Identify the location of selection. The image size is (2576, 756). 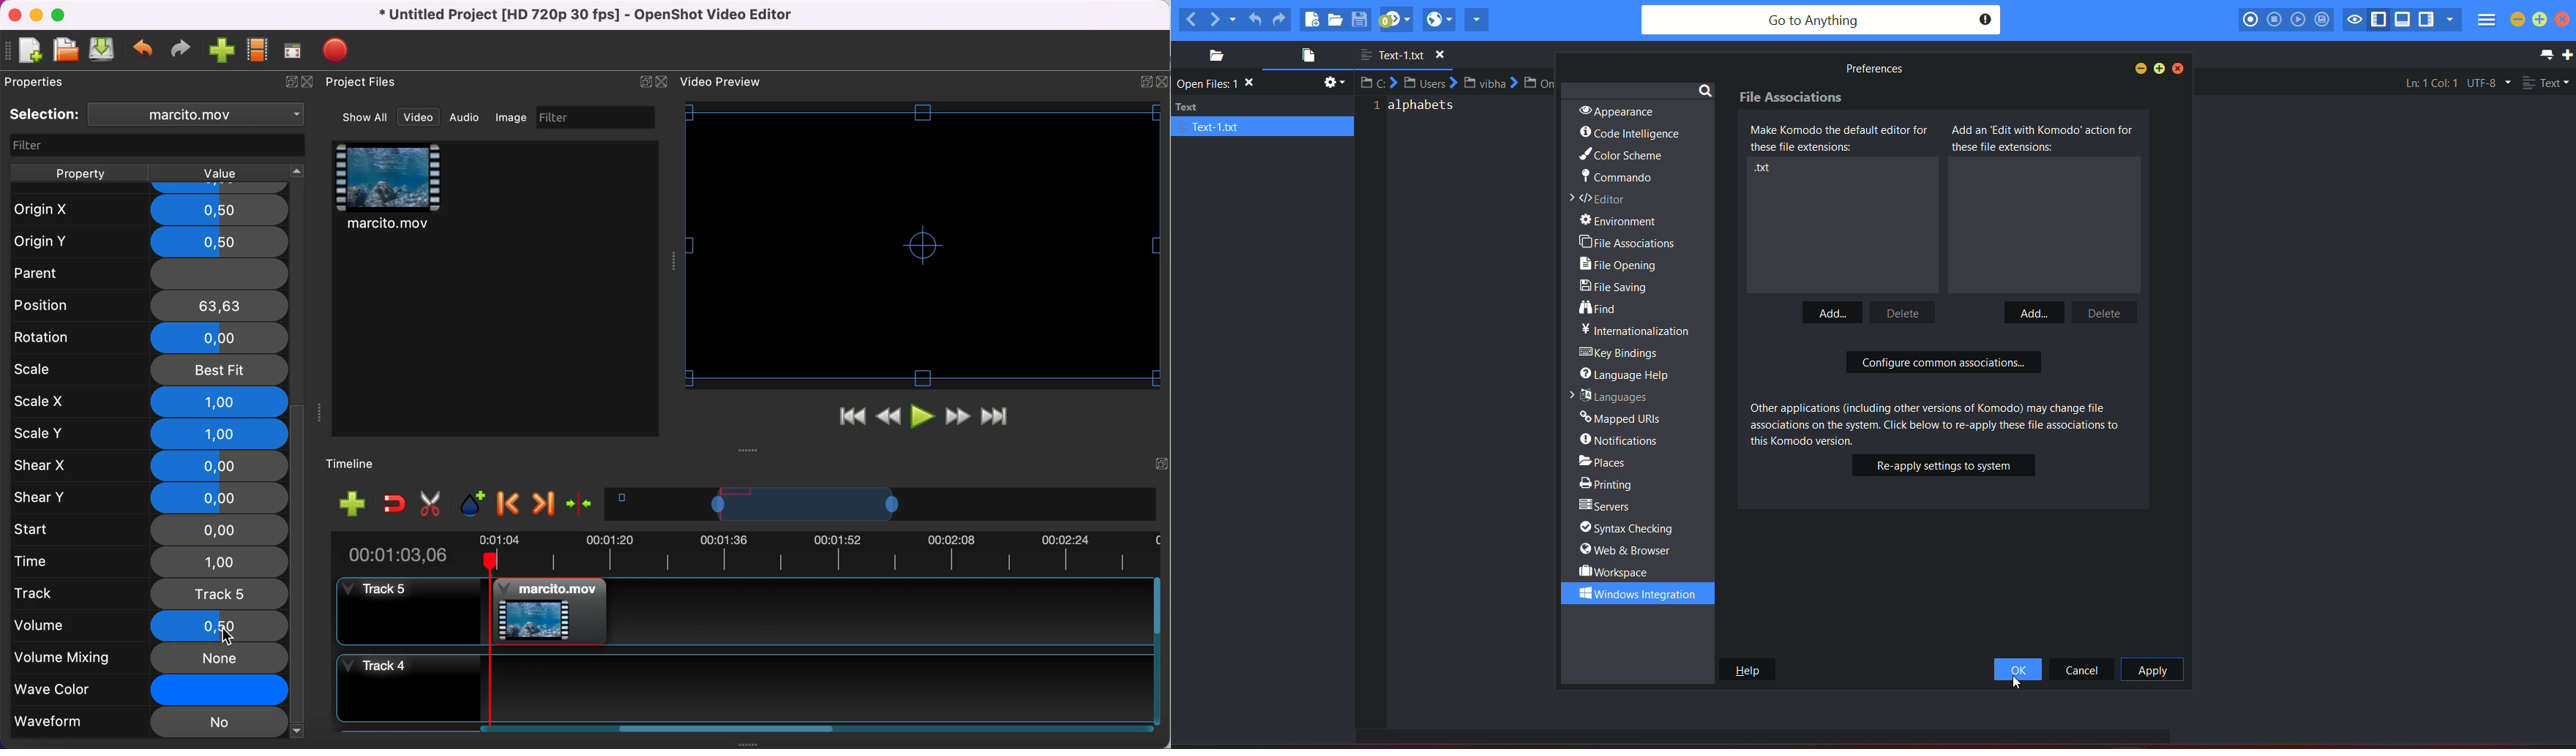
(45, 114).